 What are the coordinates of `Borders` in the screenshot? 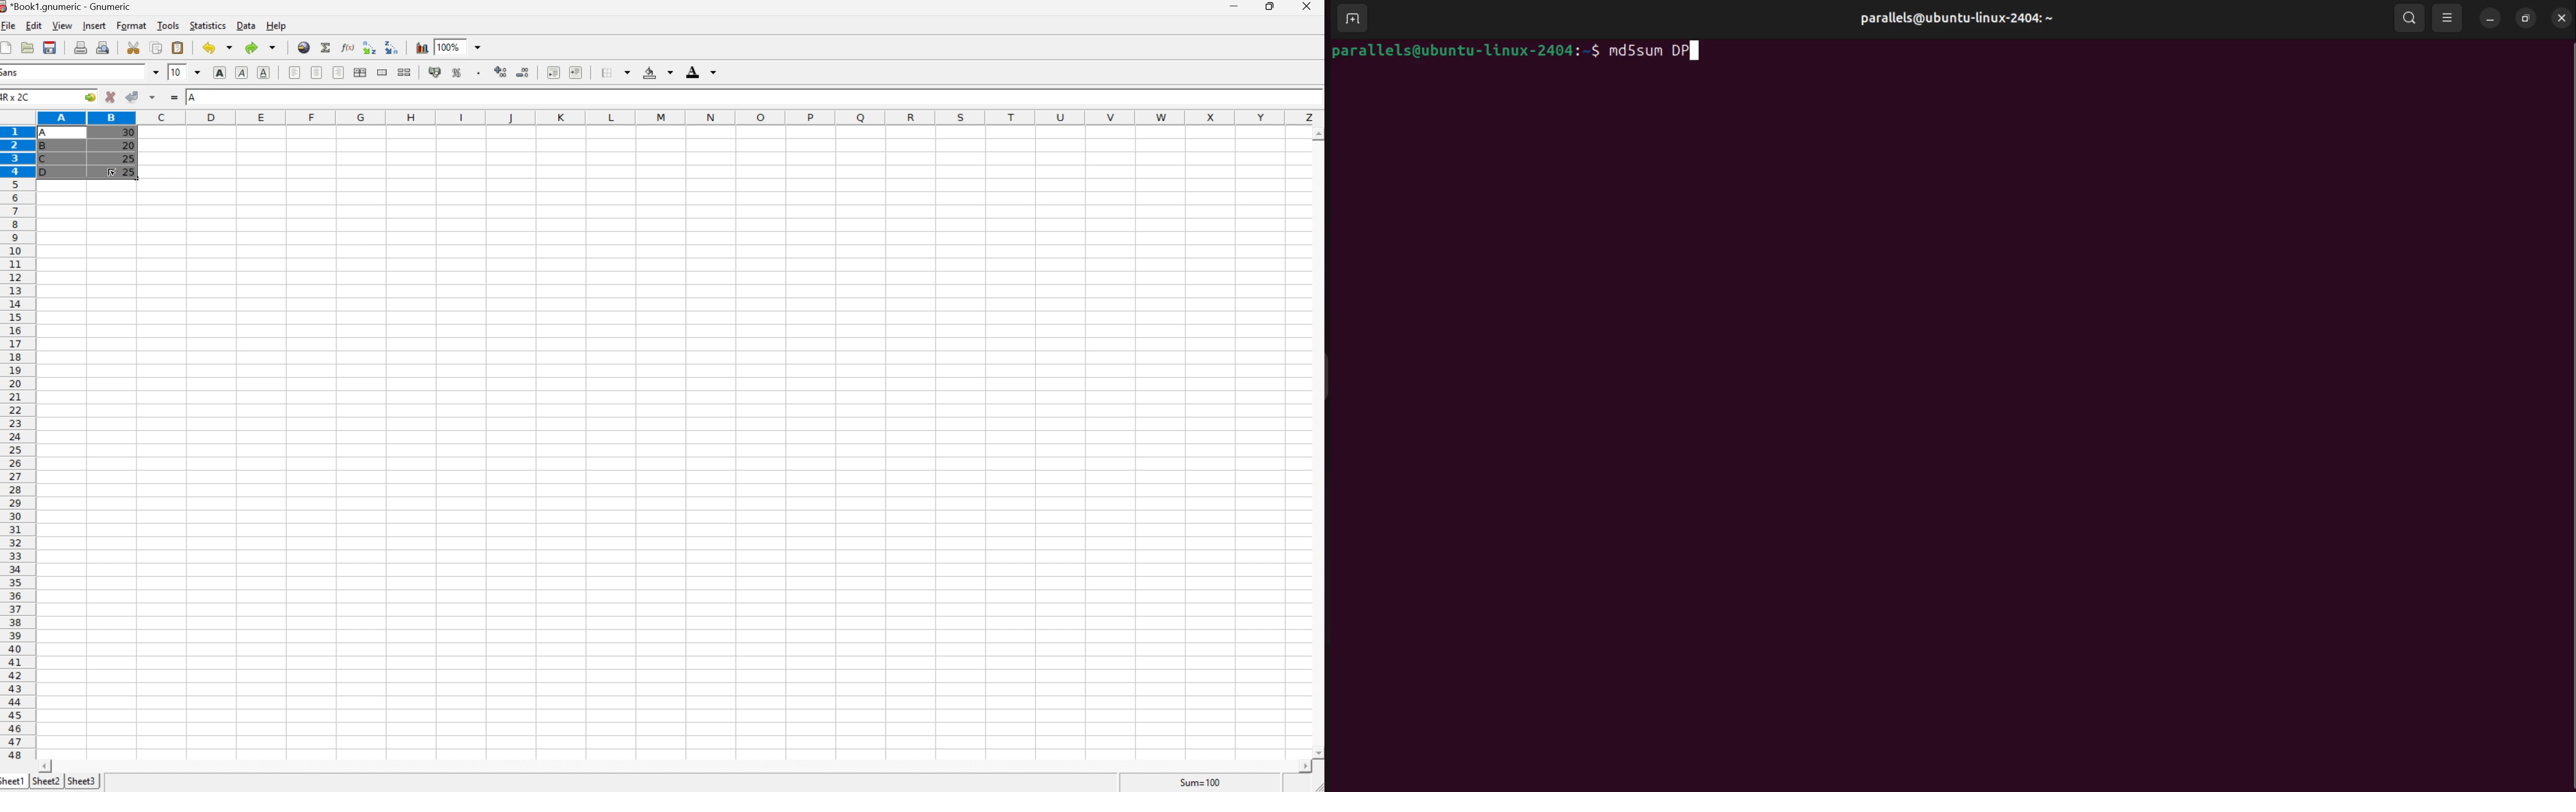 It's located at (612, 71).